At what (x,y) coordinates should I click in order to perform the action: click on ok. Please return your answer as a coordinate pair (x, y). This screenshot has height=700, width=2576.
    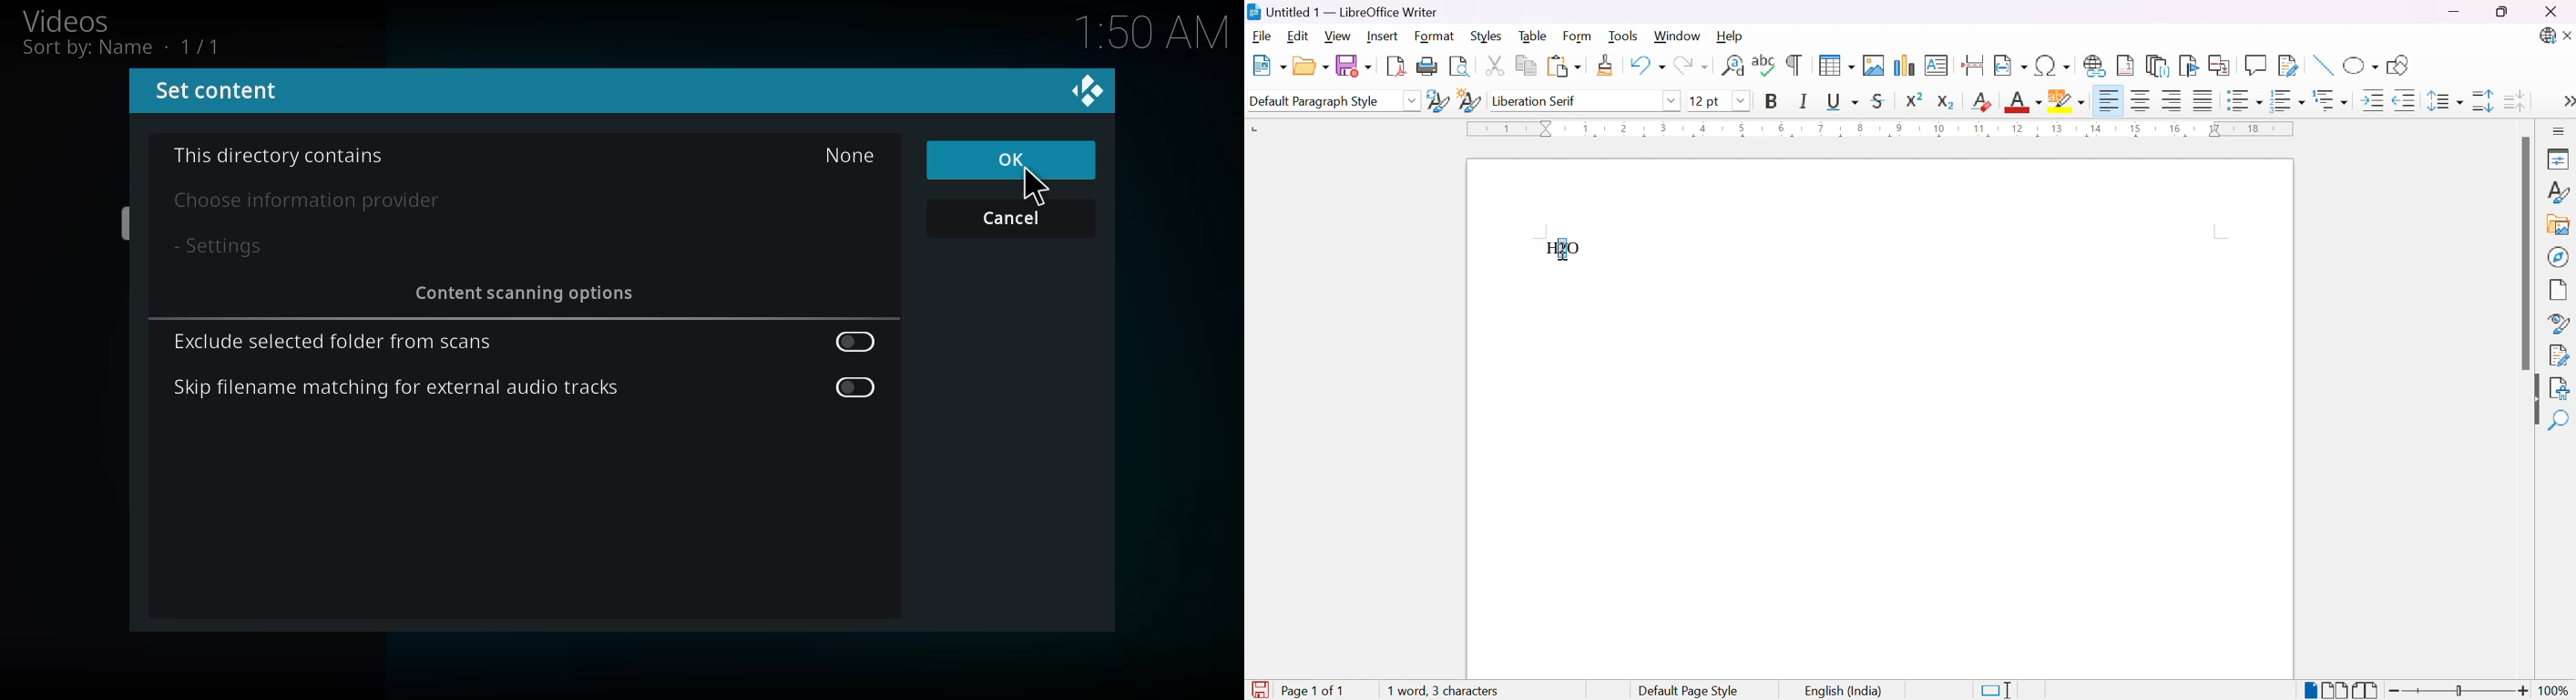
    Looking at the image, I should click on (1005, 160).